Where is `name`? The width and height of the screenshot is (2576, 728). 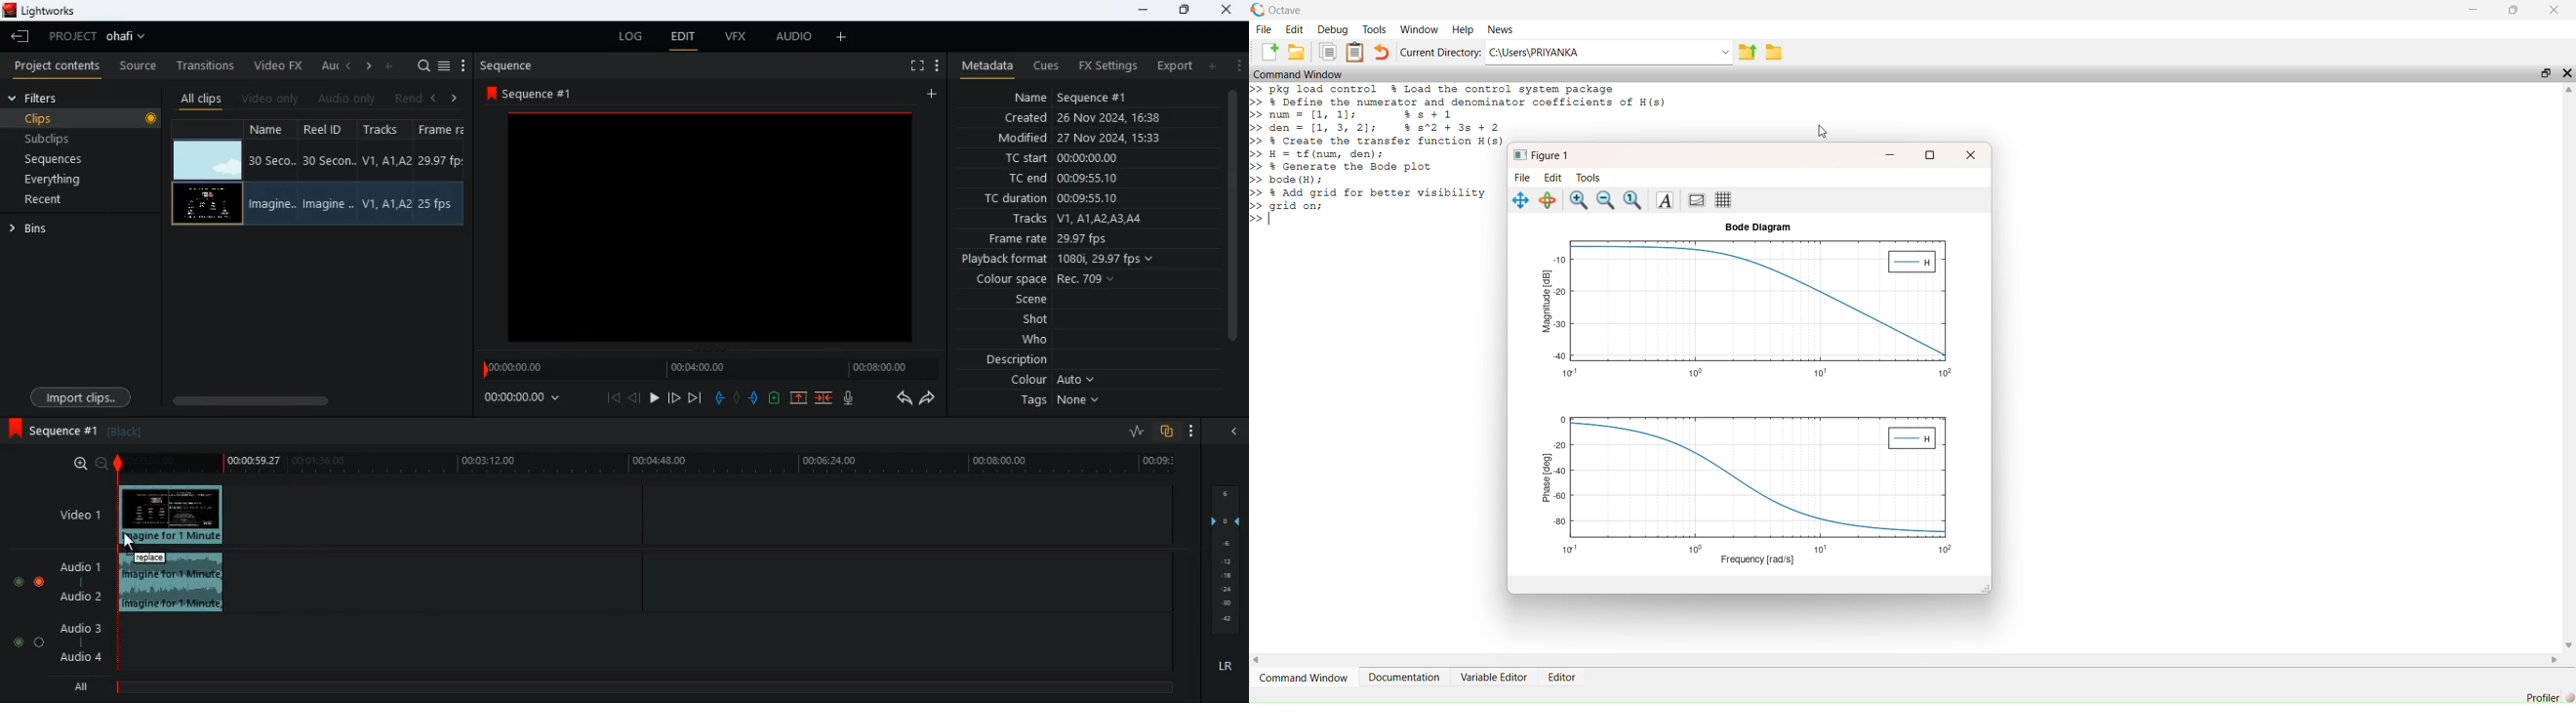
name is located at coordinates (271, 131).